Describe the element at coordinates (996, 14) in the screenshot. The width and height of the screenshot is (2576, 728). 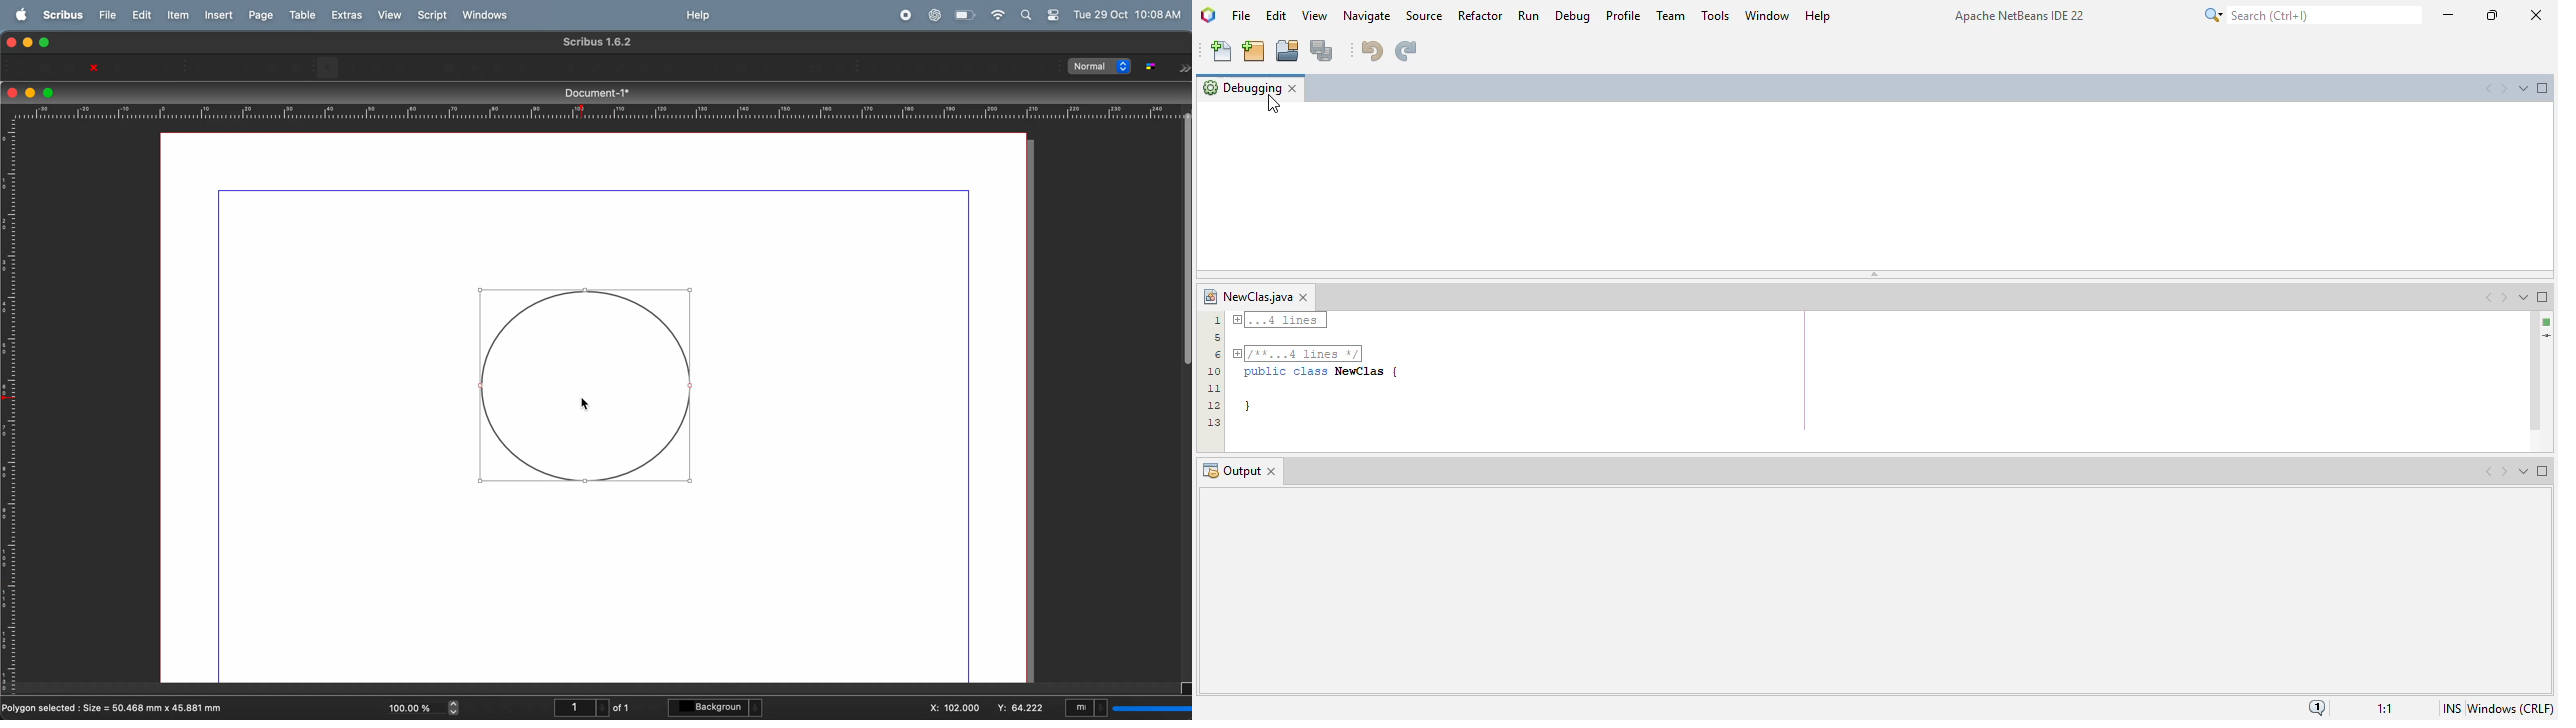
I see `wifi` at that location.